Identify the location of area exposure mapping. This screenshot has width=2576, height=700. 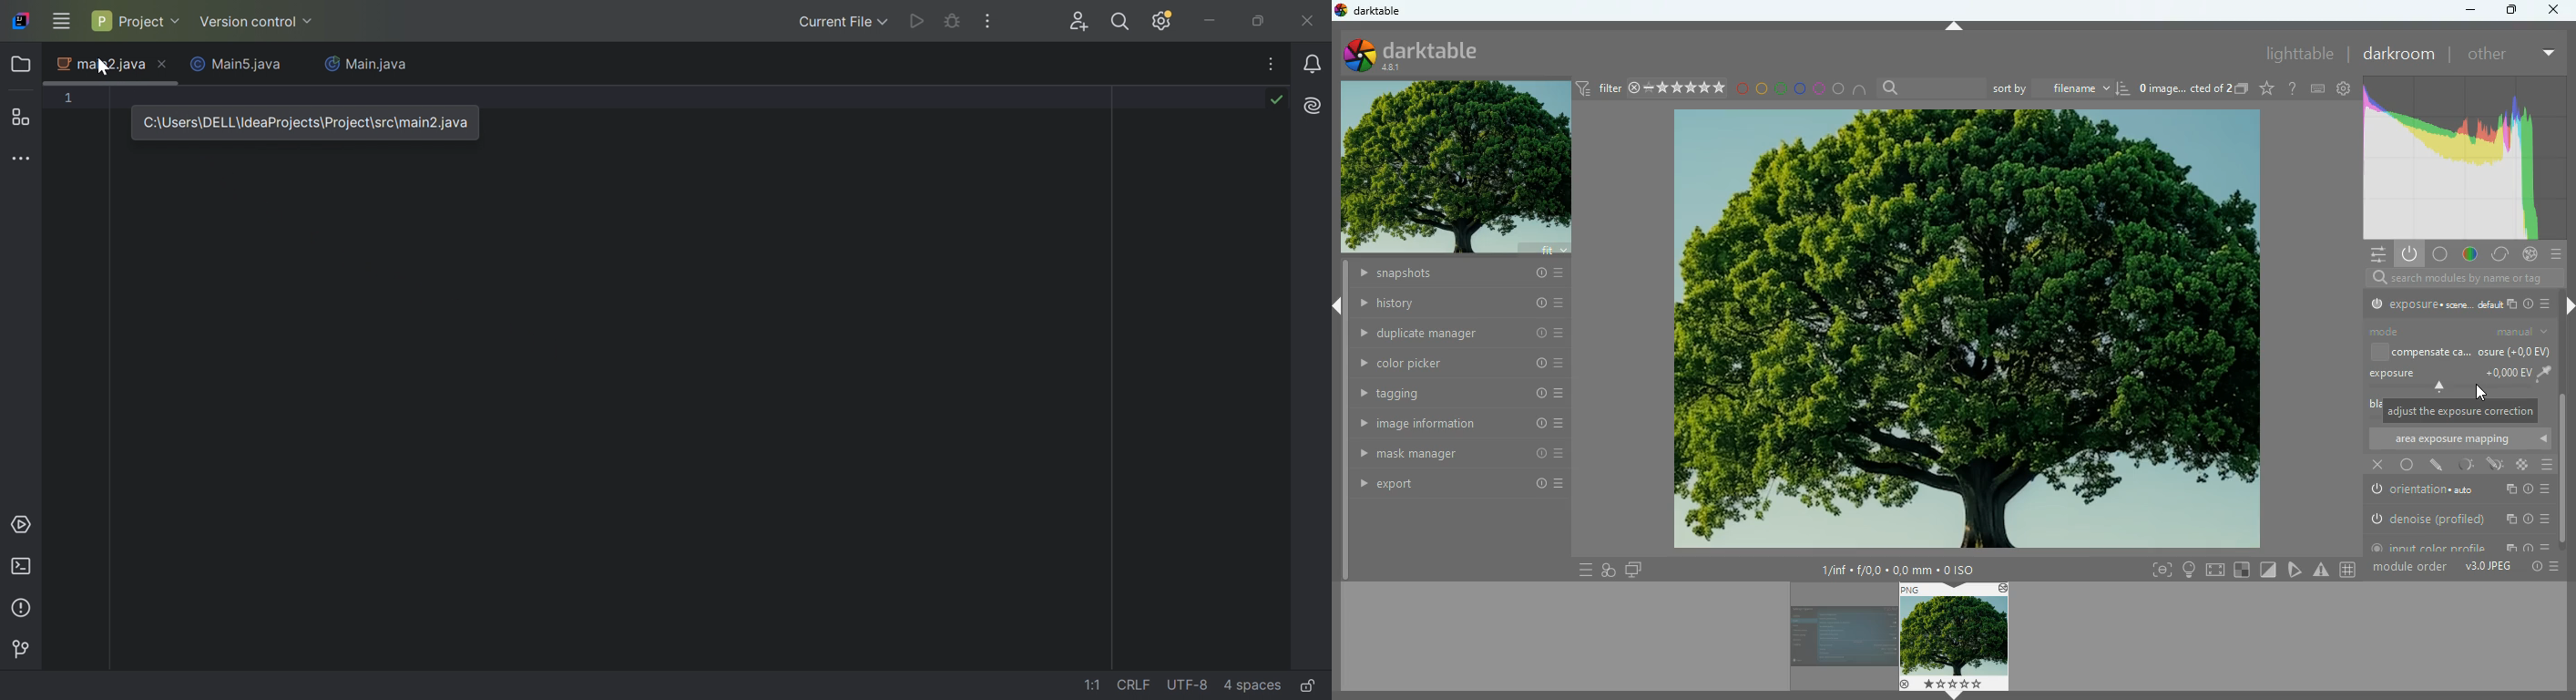
(2460, 438).